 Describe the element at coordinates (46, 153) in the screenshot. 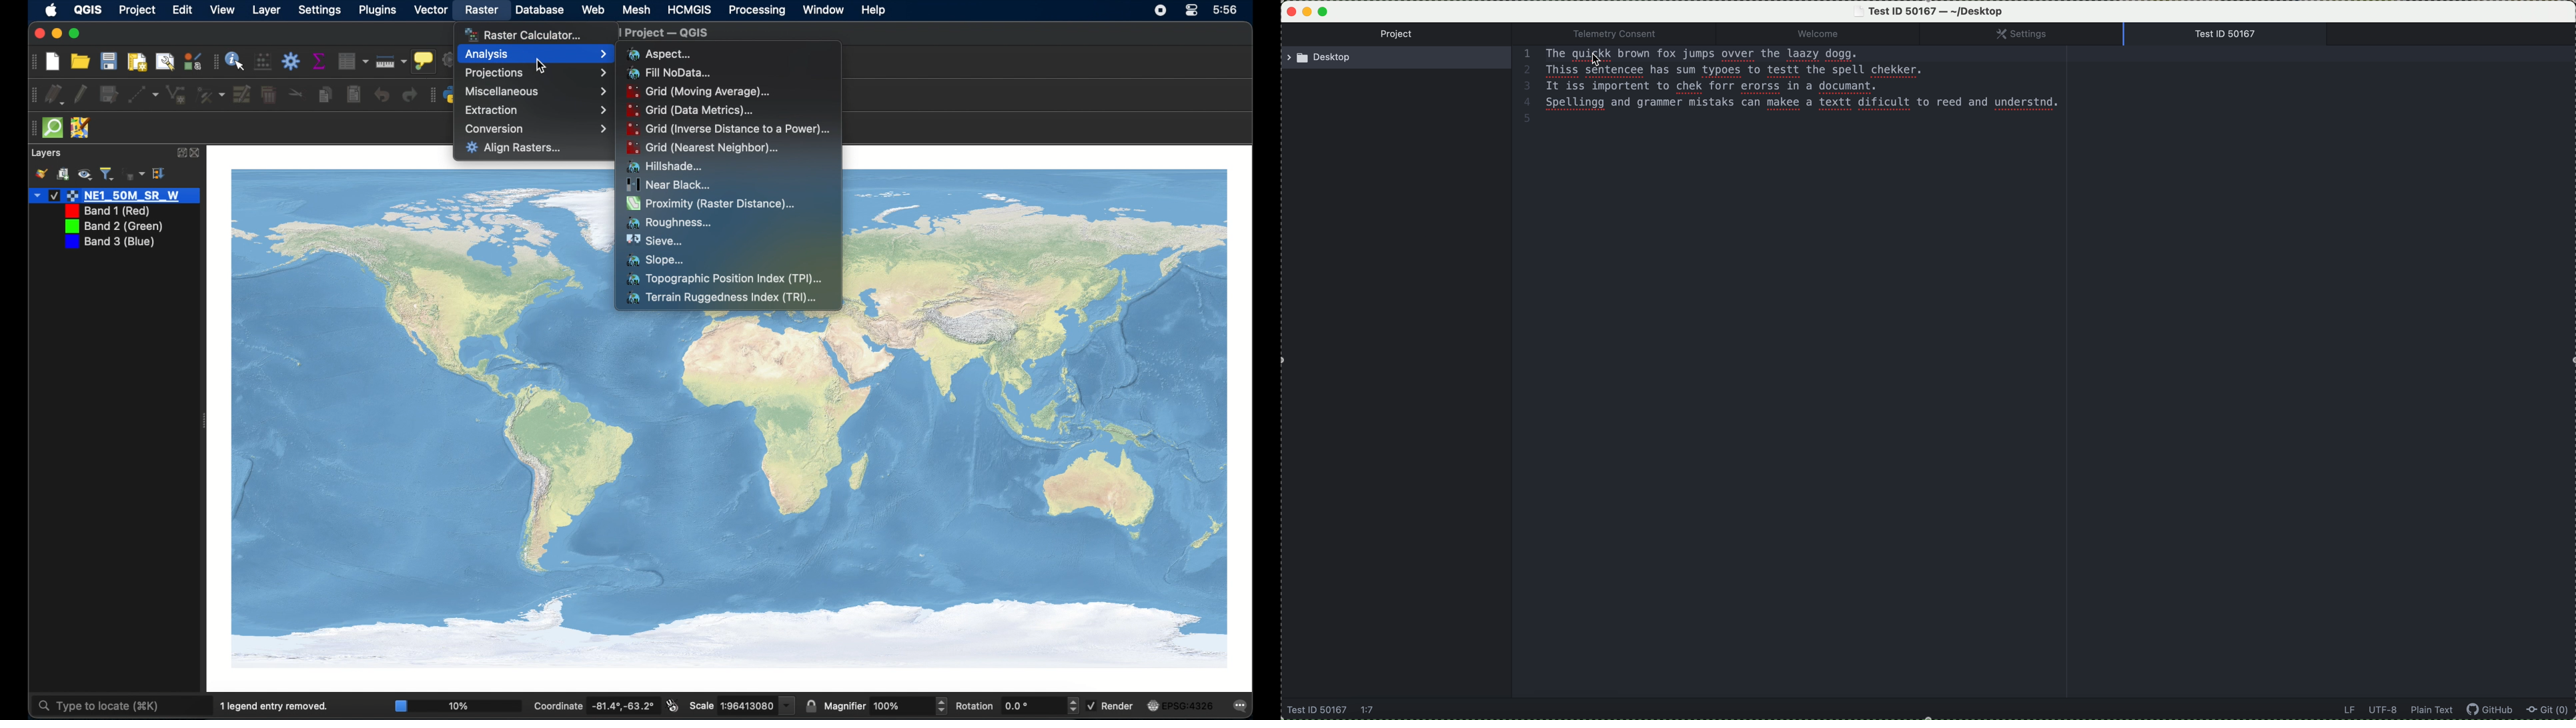

I see `layers` at that location.